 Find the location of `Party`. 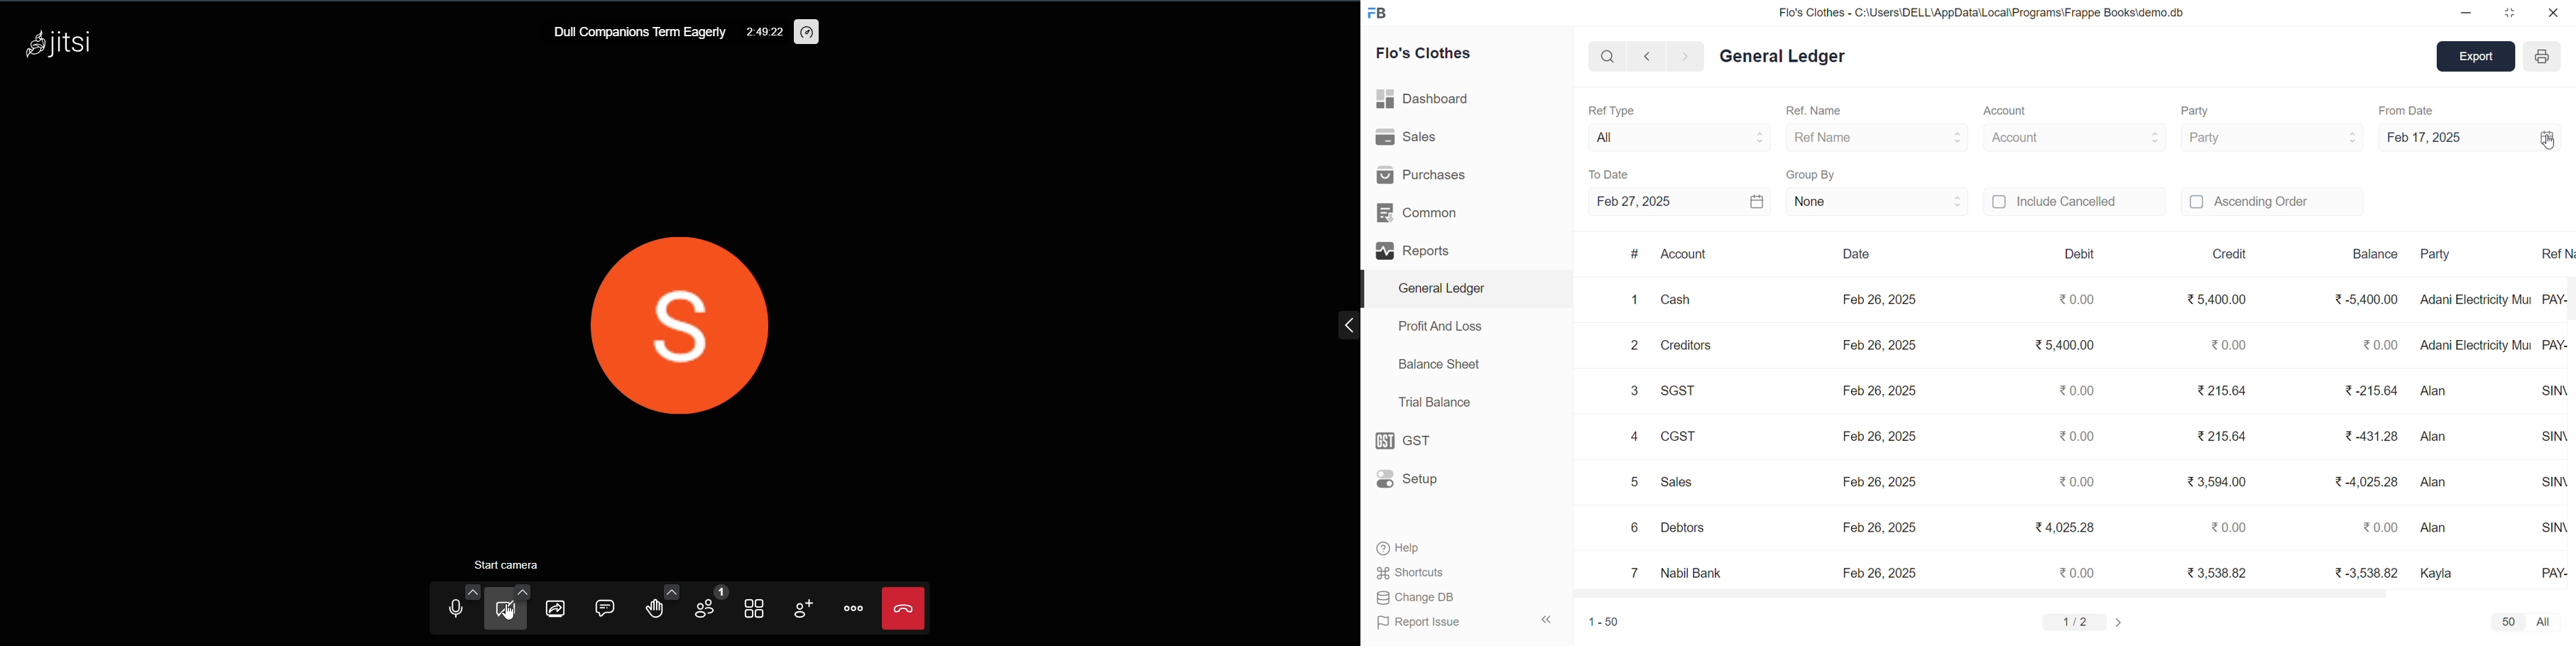

Party is located at coordinates (2271, 136).